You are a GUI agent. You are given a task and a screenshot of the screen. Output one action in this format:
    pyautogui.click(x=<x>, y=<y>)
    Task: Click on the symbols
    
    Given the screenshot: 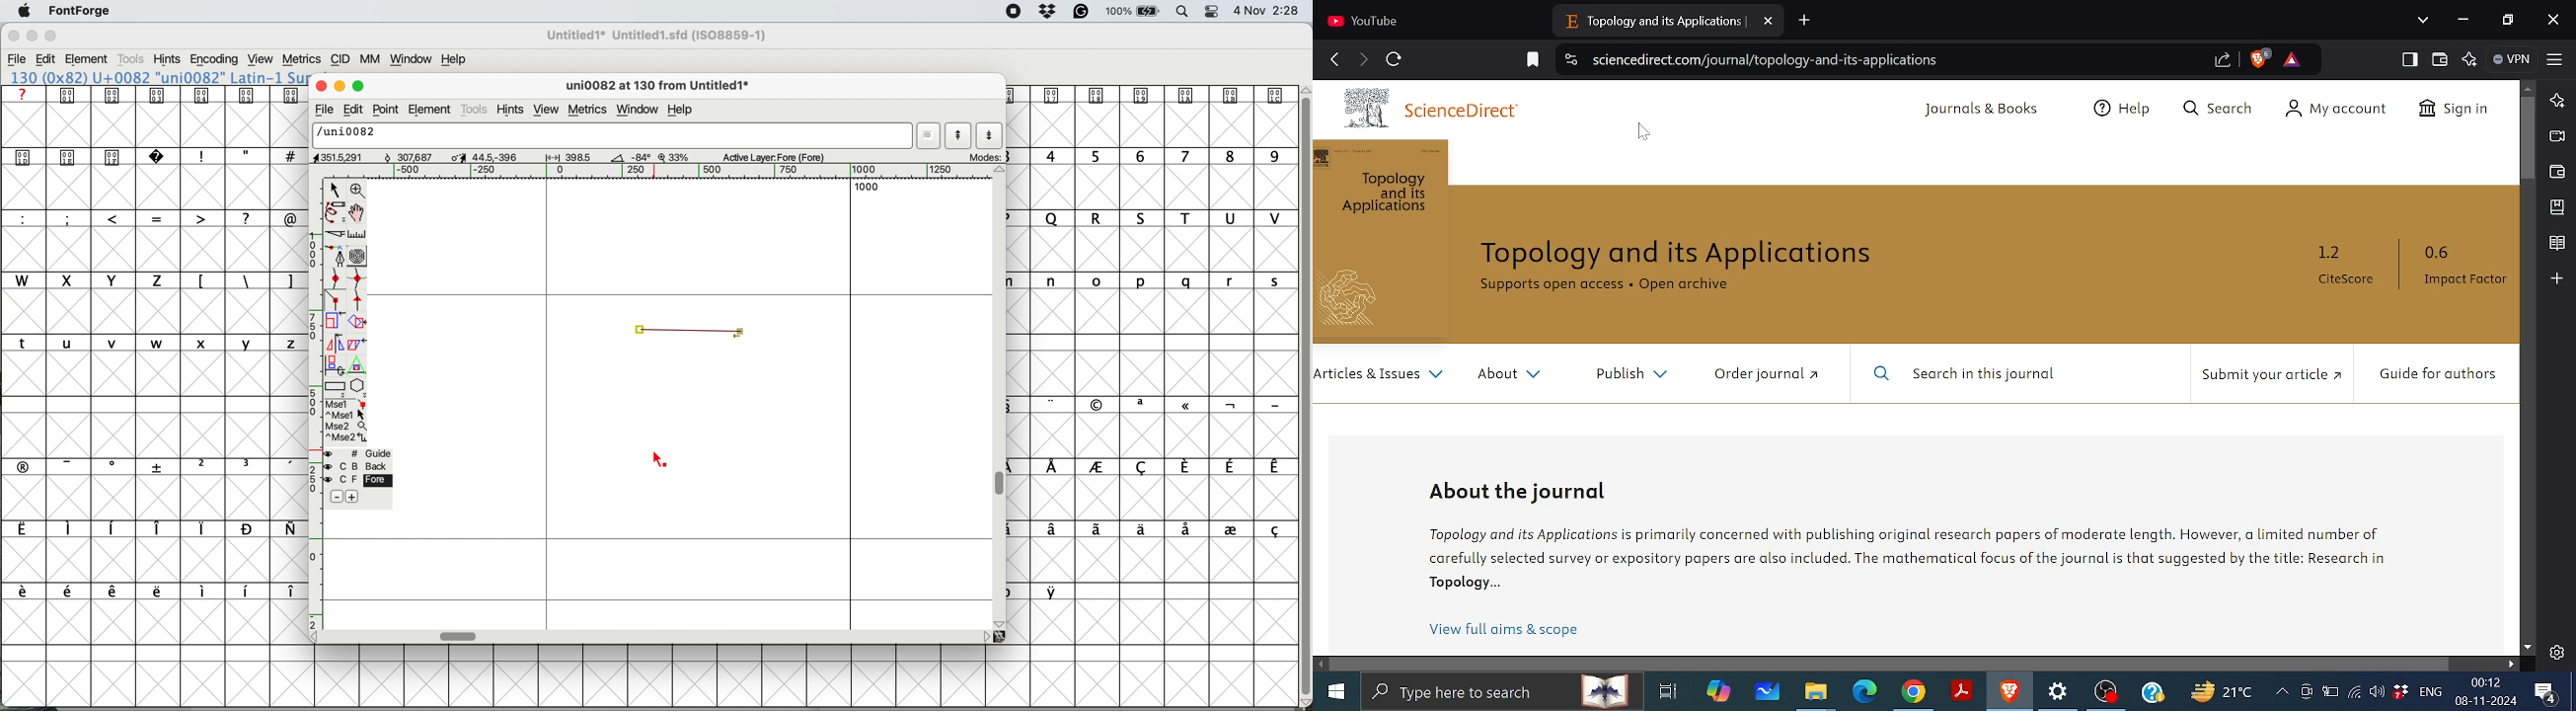 What is the action you would take?
    pyautogui.click(x=1165, y=467)
    